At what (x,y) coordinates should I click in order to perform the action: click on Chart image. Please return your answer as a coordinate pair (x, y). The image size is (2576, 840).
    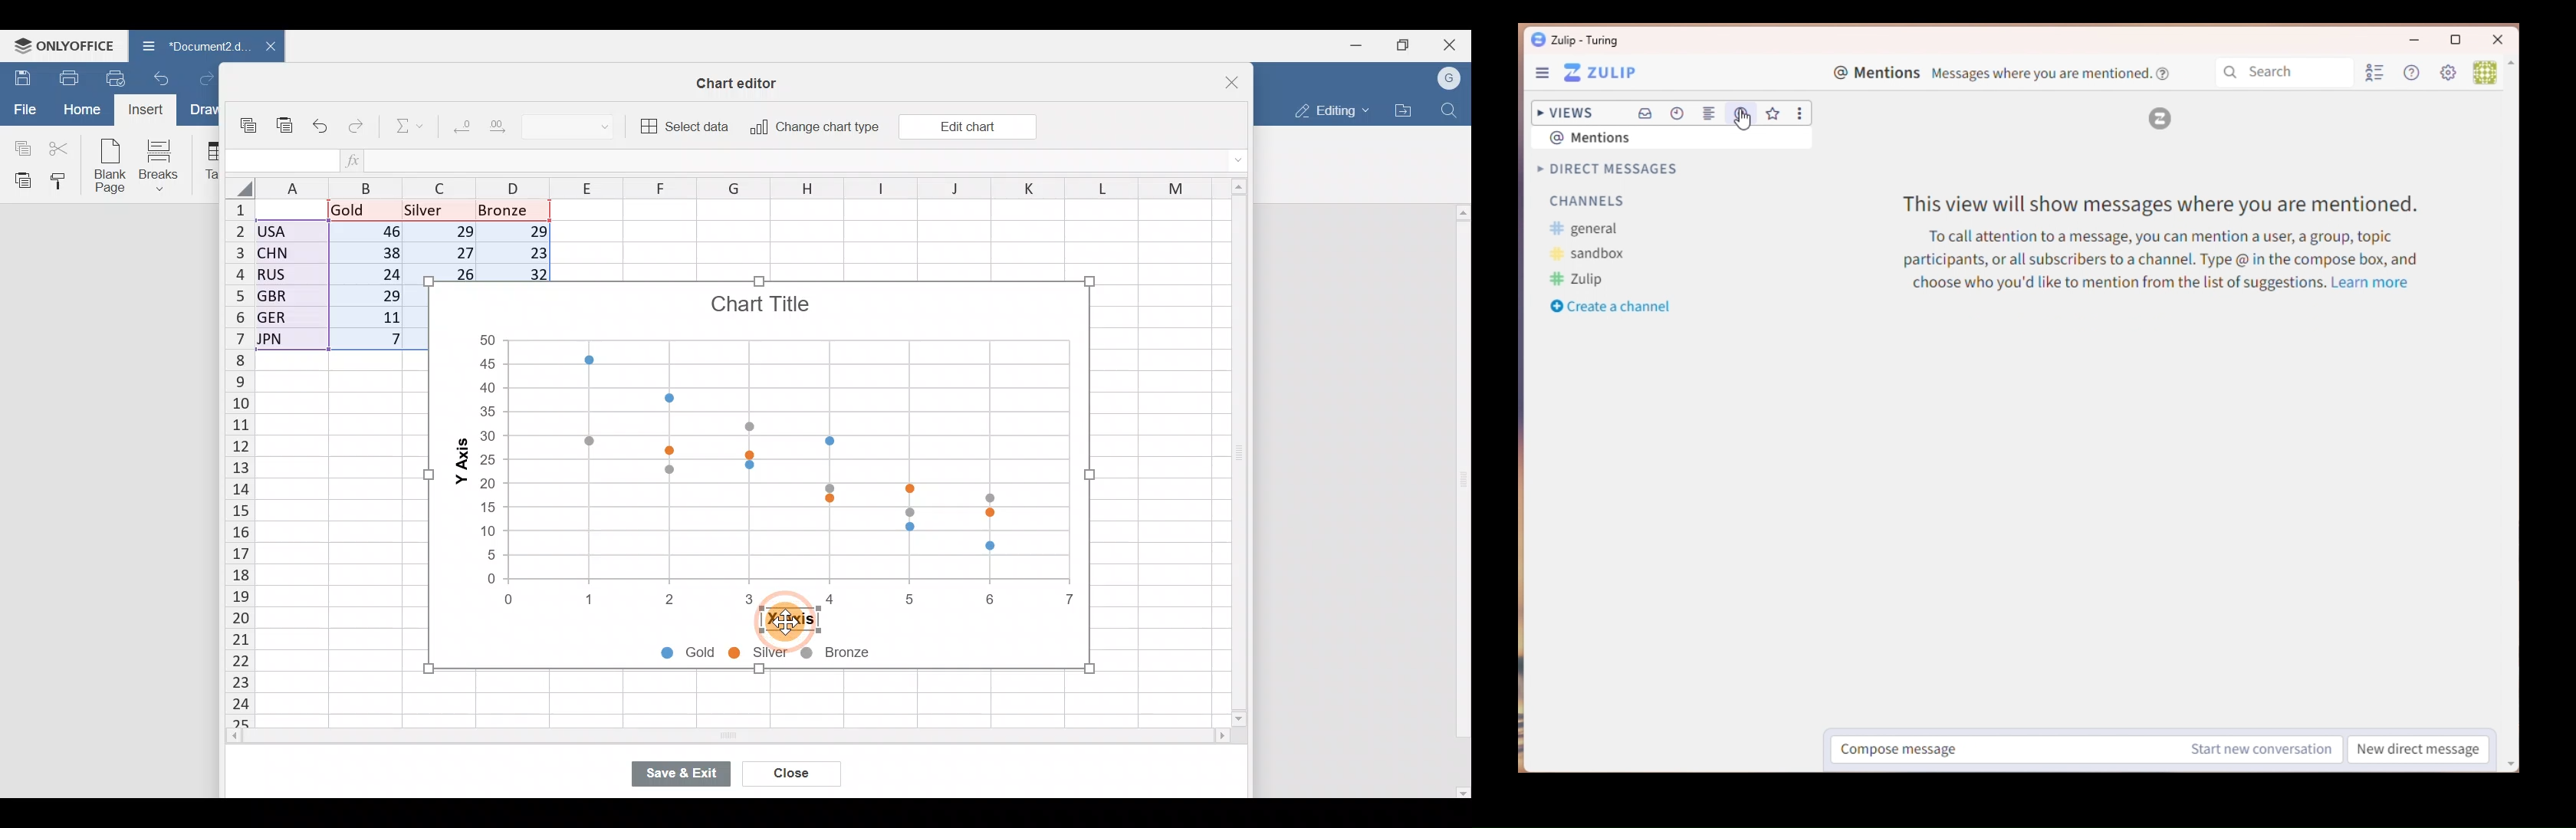
    Looking at the image, I should click on (757, 452).